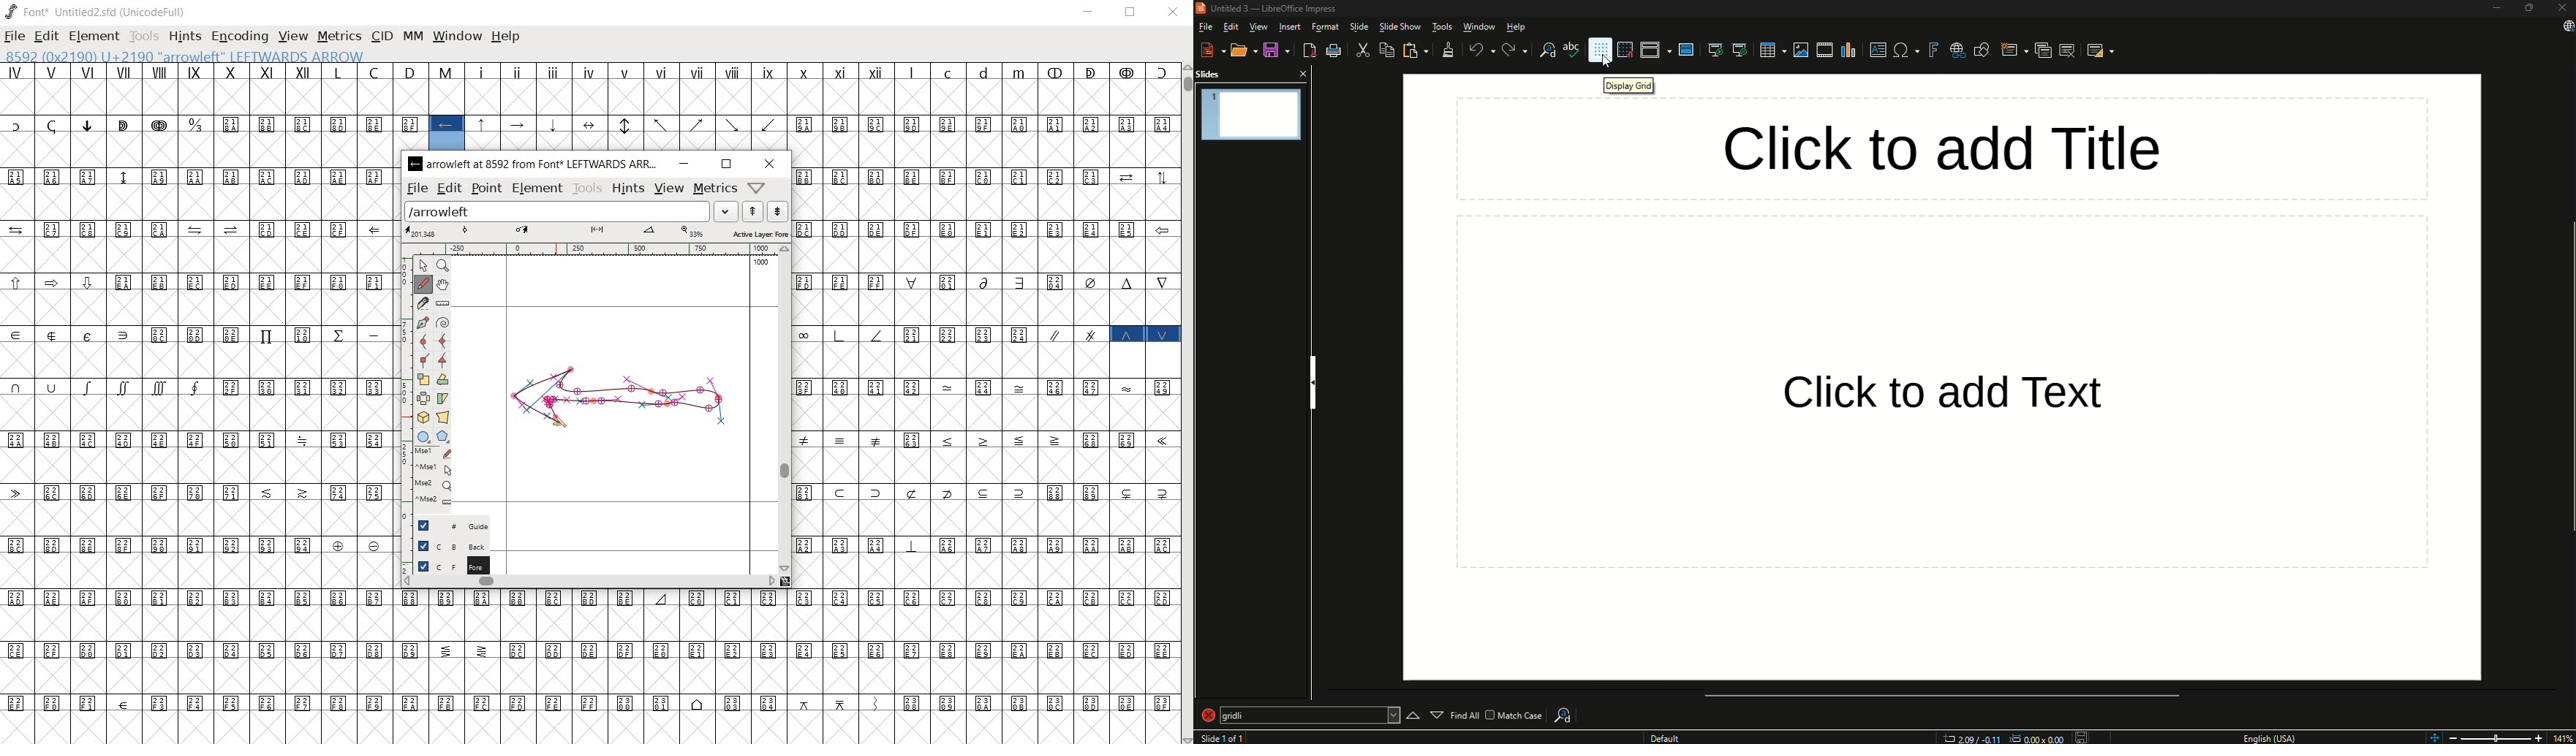  What do you see at coordinates (1570, 53) in the screenshot?
I see `Spelling` at bounding box center [1570, 53].